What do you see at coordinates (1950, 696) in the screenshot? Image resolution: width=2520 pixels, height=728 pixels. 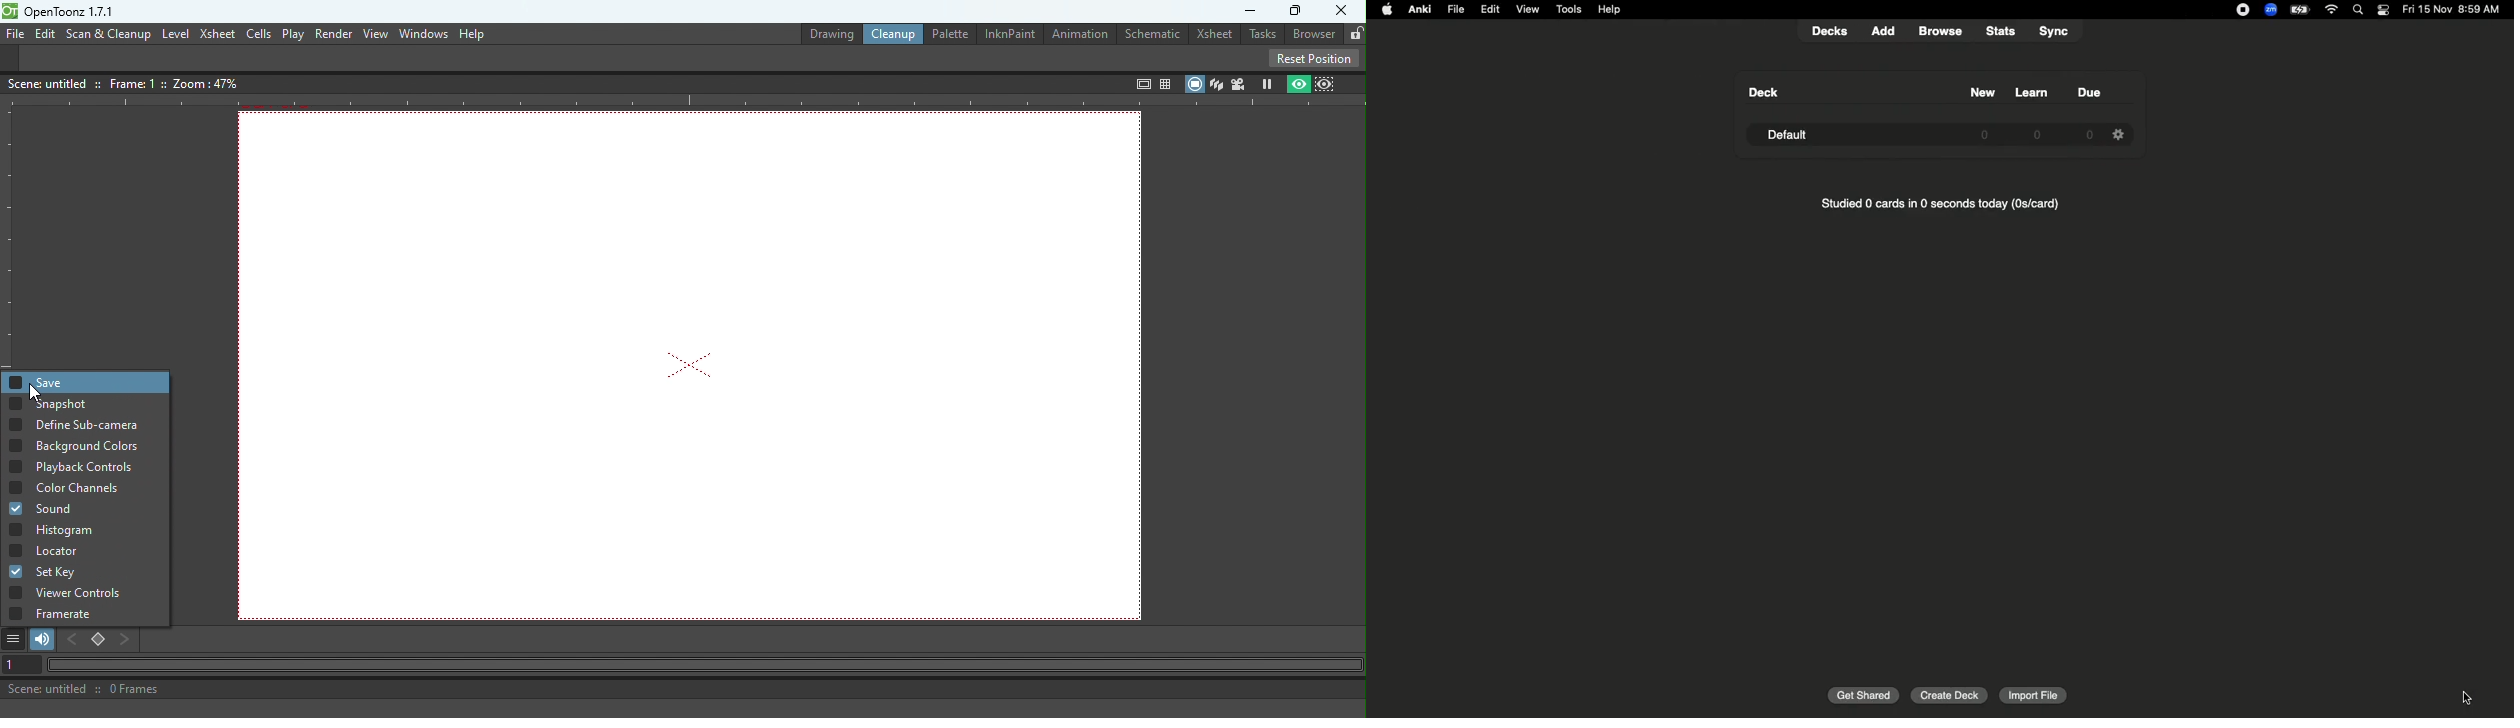 I see `Create deck` at bounding box center [1950, 696].